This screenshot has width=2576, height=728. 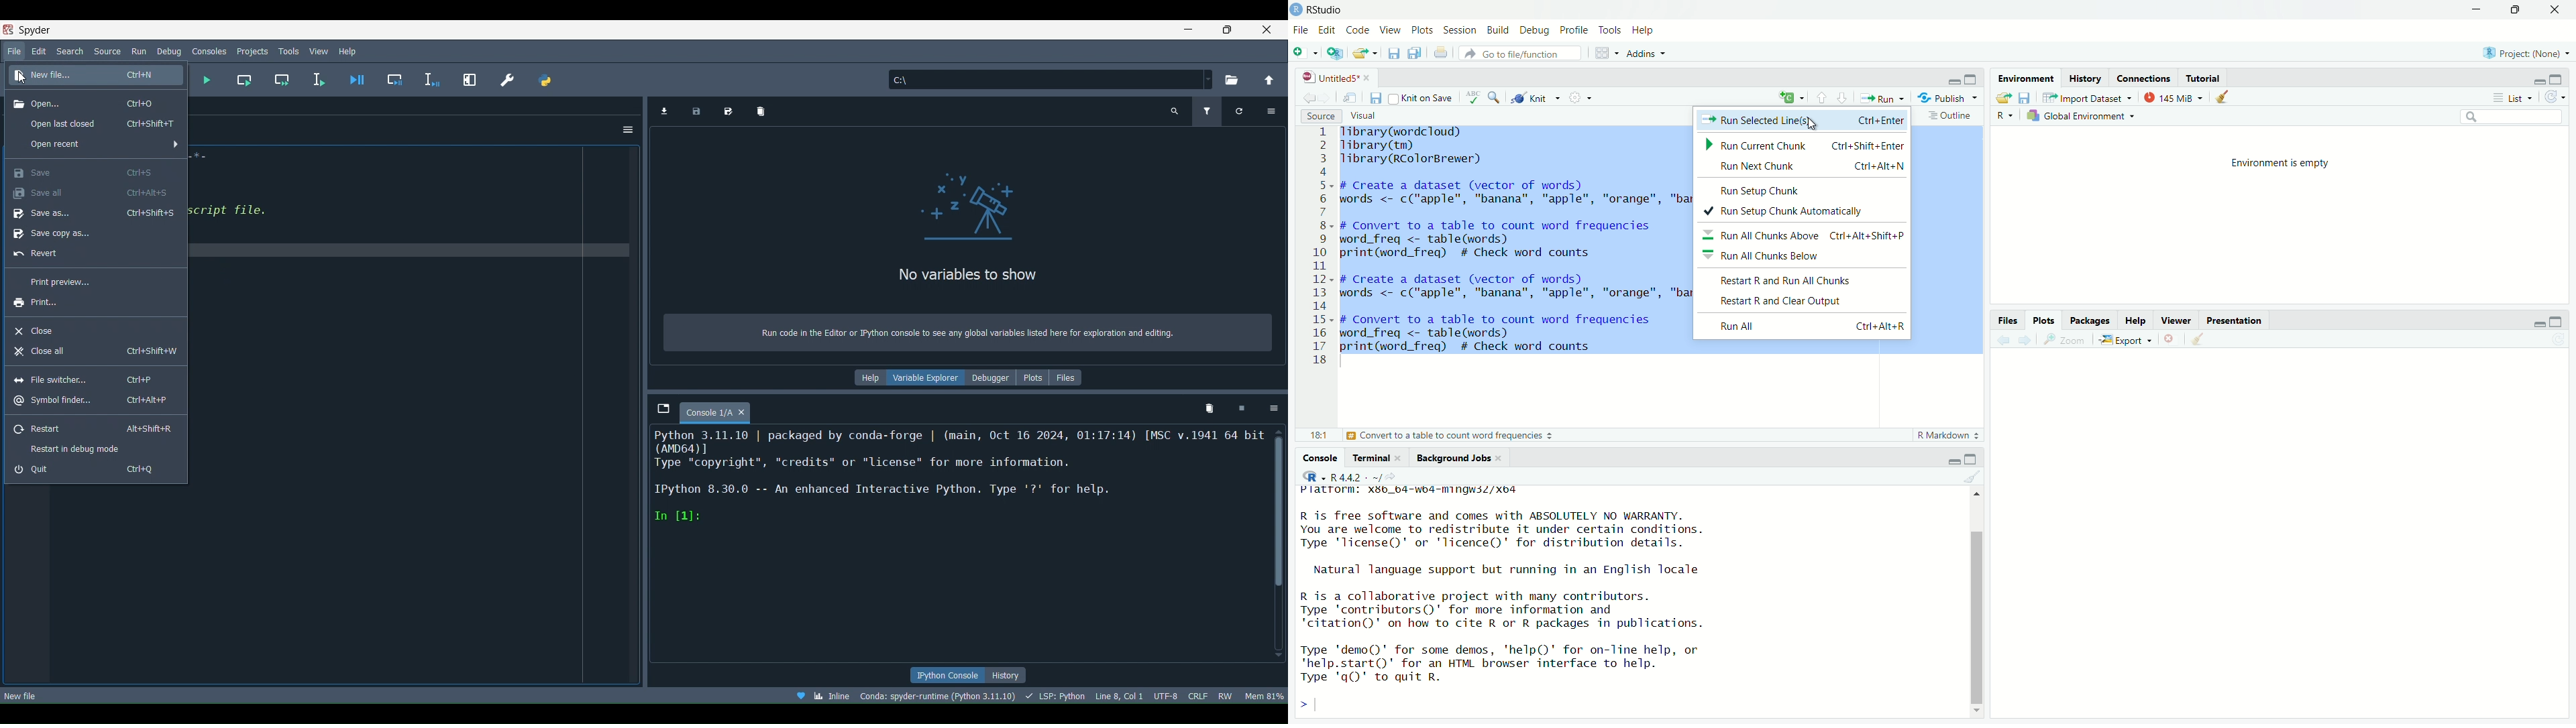 I want to click on Global Environment, so click(x=2080, y=118).